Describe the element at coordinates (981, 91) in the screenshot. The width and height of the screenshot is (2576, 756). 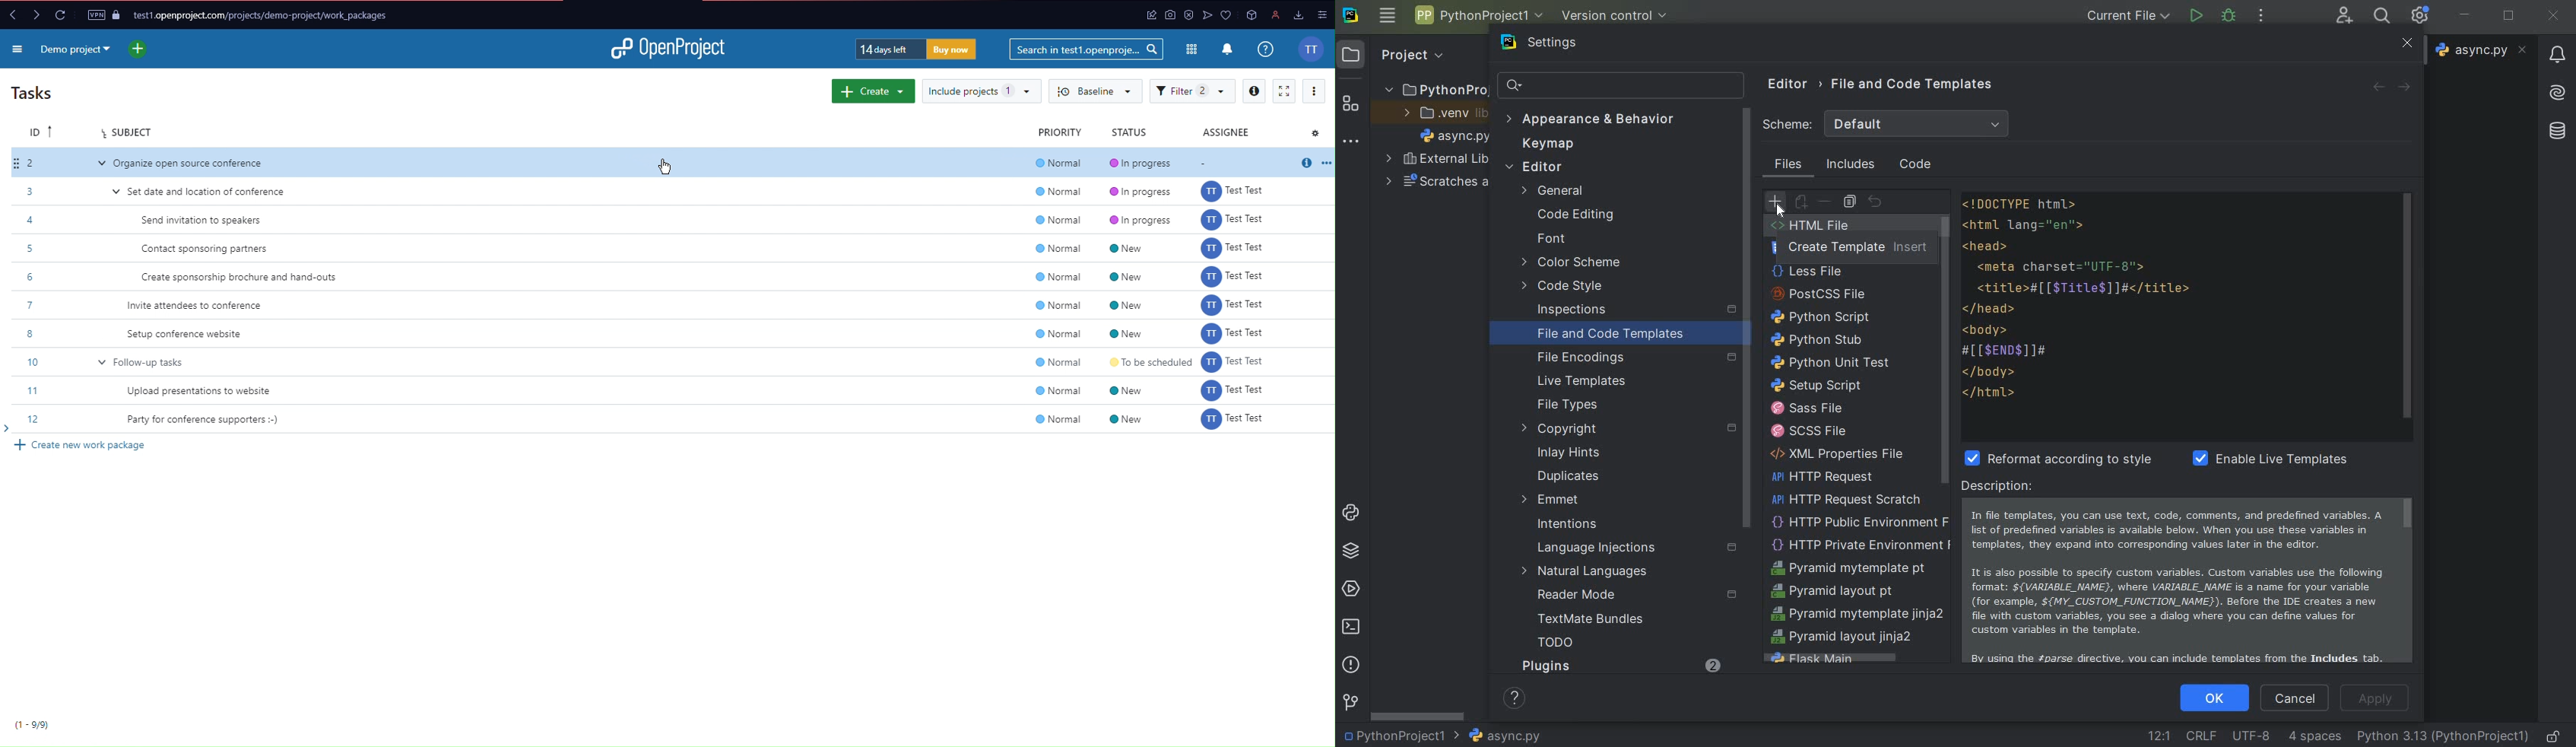
I see `Include projects` at that location.